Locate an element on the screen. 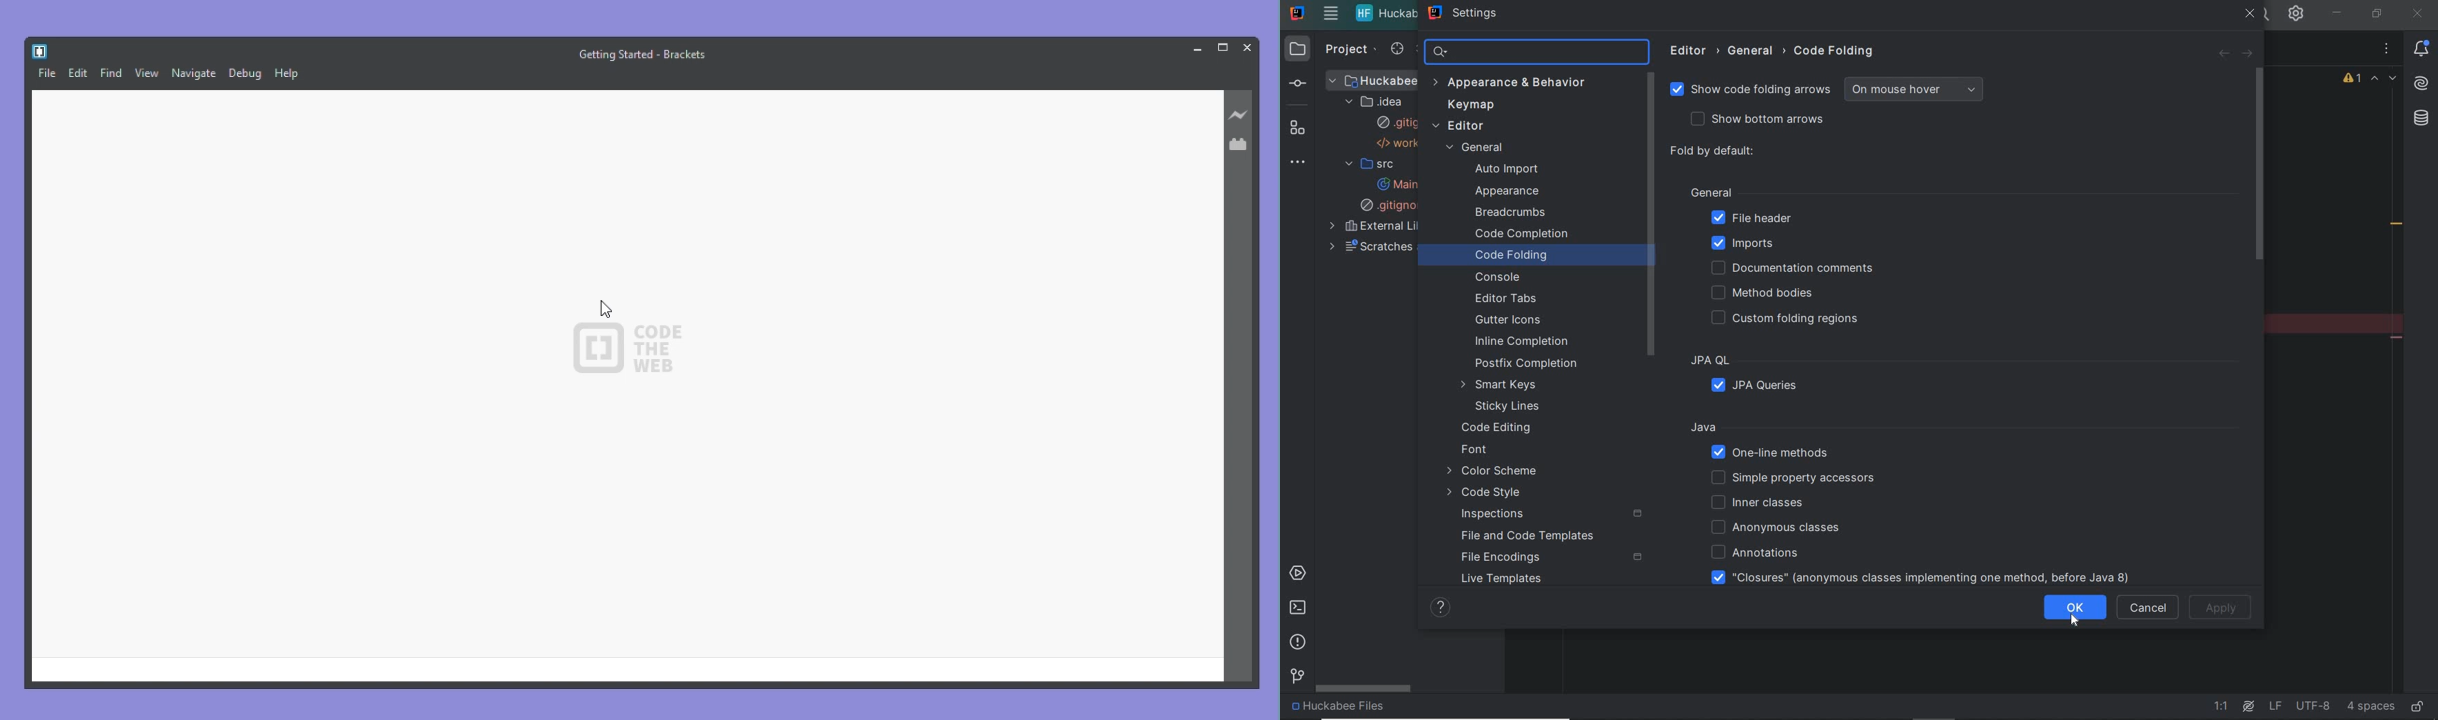  one-line methods is located at coordinates (1774, 453).